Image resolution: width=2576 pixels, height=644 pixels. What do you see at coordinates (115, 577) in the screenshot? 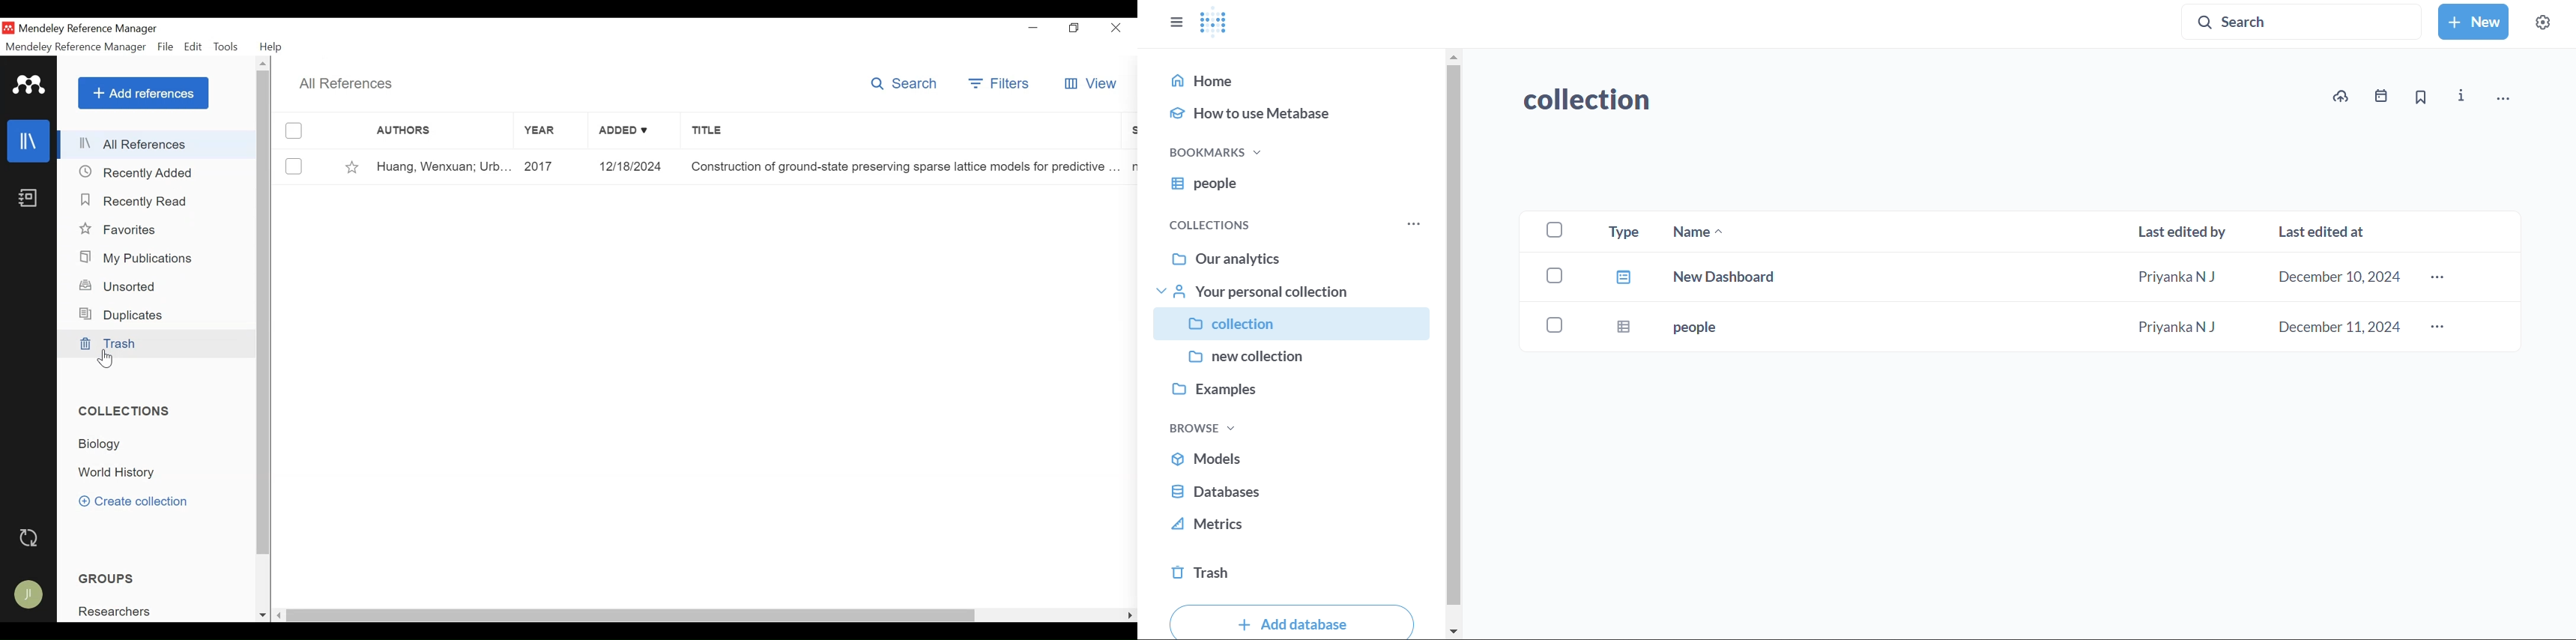
I see `Group` at bounding box center [115, 577].